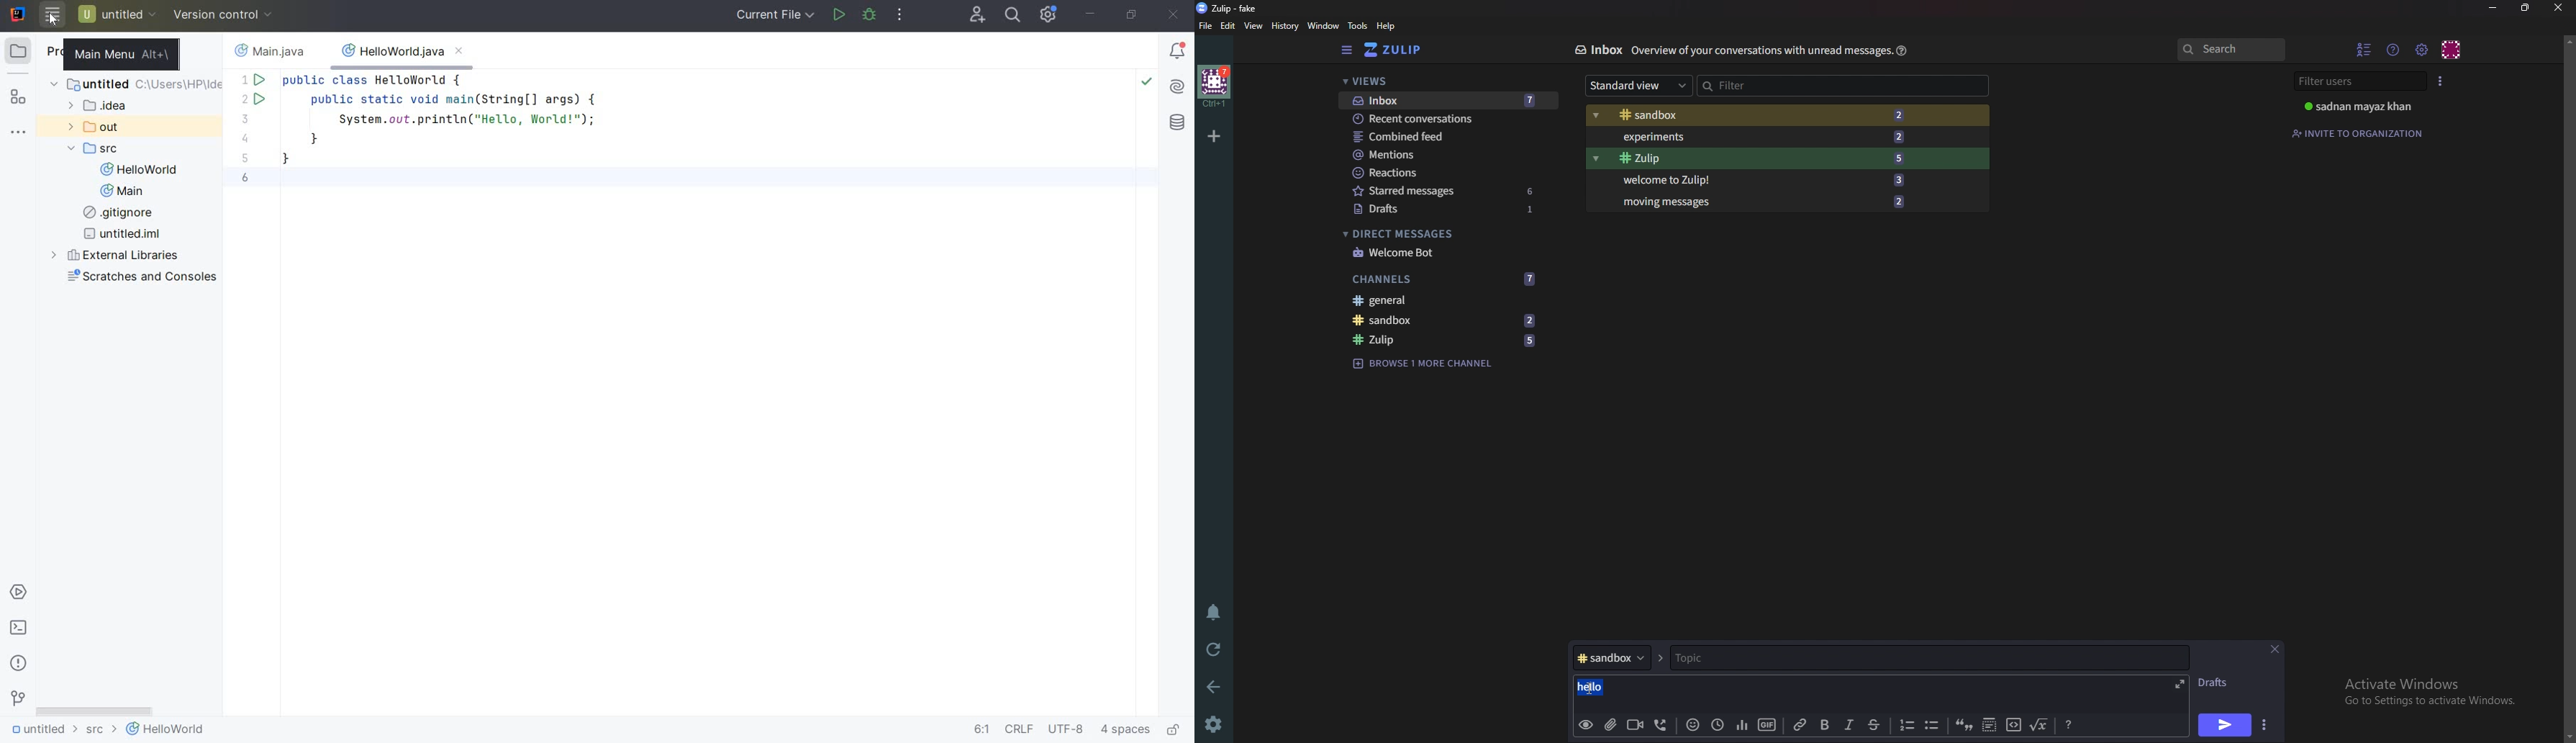 Image resolution: width=2576 pixels, height=756 pixels. What do you see at coordinates (1253, 27) in the screenshot?
I see `View` at bounding box center [1253, 27].